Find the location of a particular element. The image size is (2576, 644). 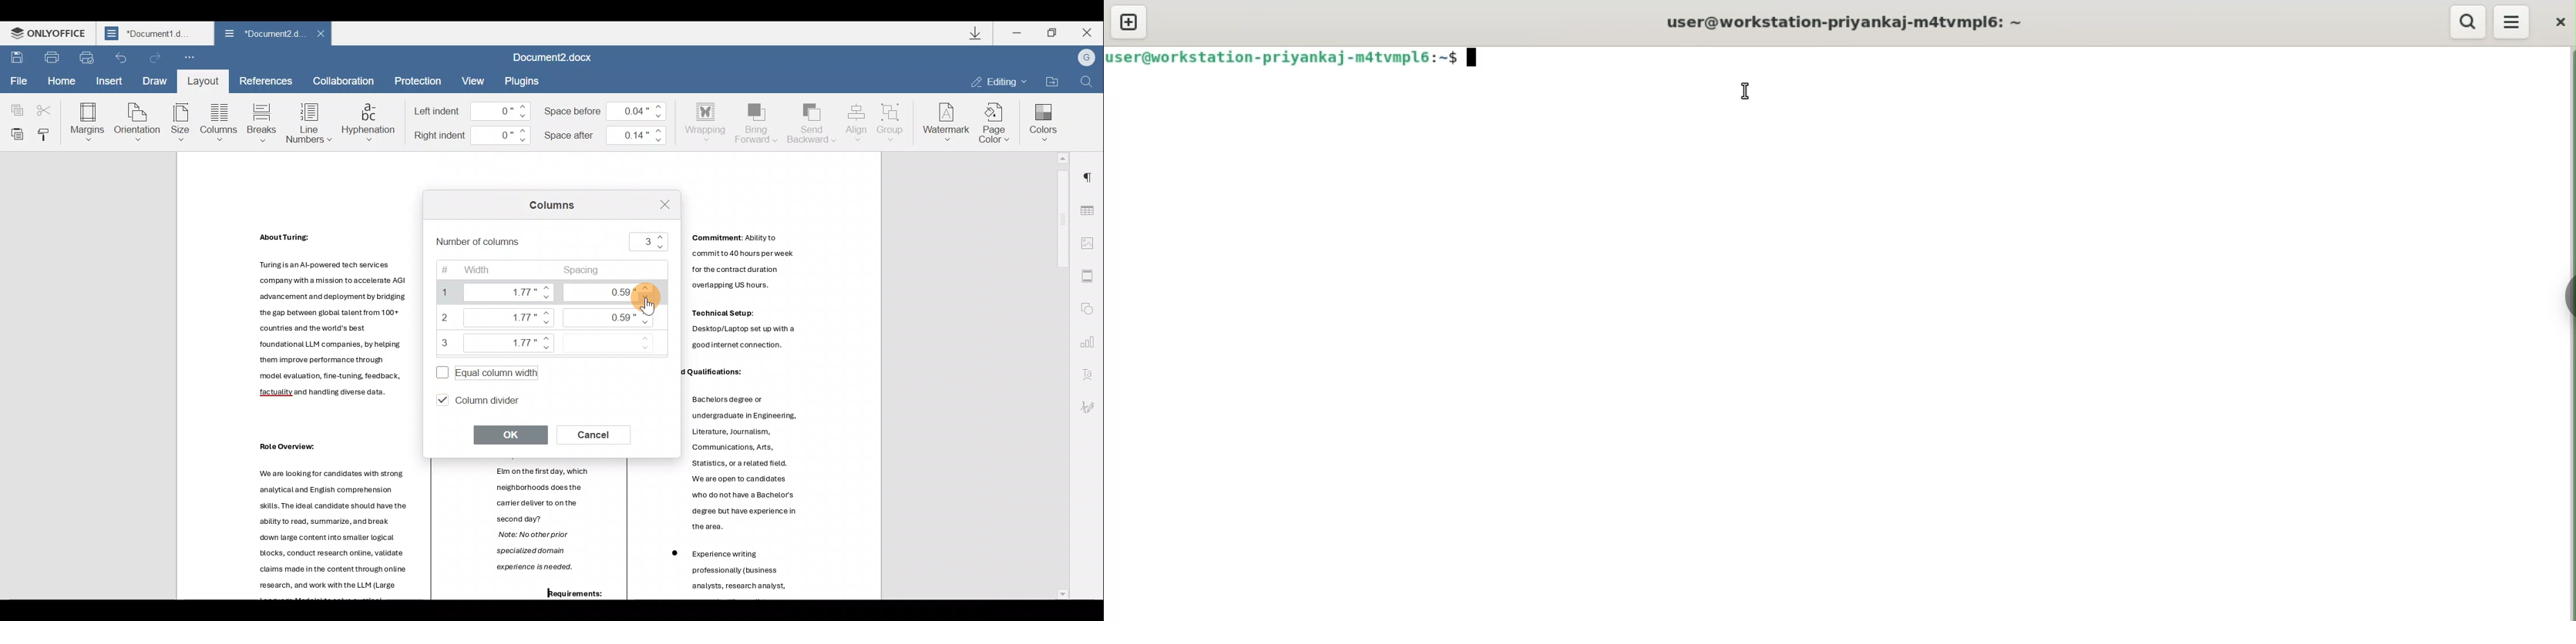

Watermark is located at coordinates (945, 121).